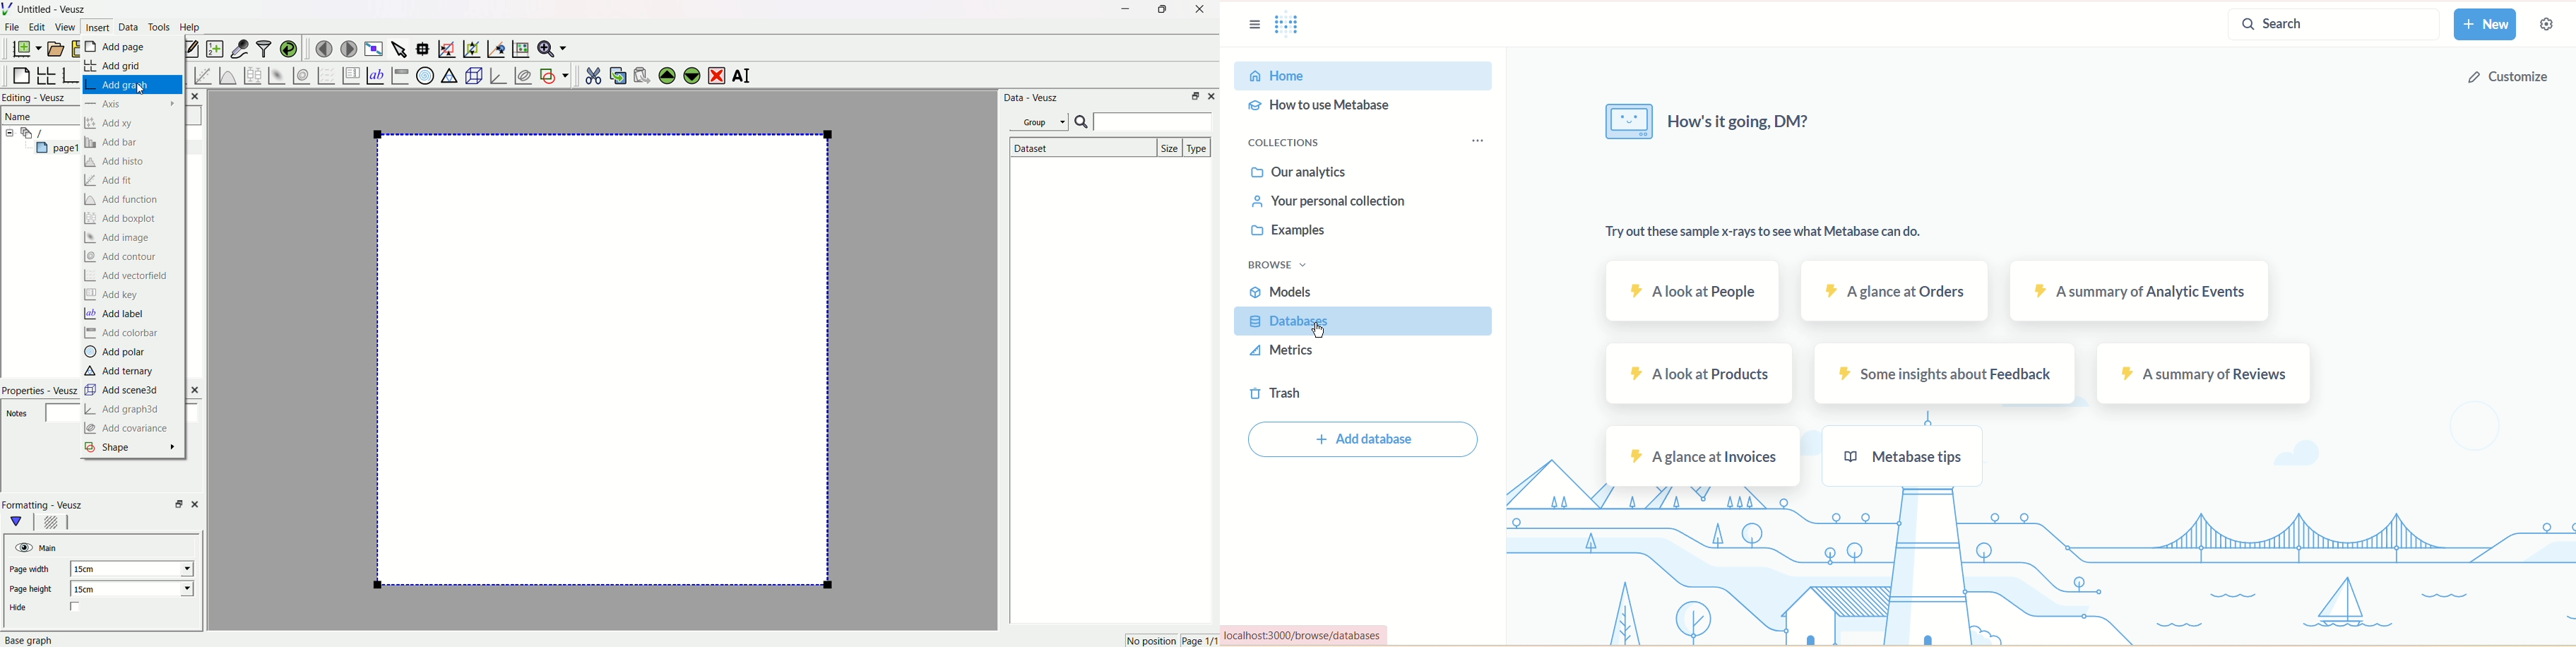  What do you see at coordinates (470, 47) in the screenshot?
I see `zoom the graph axes` at bounding box center [470, 47].